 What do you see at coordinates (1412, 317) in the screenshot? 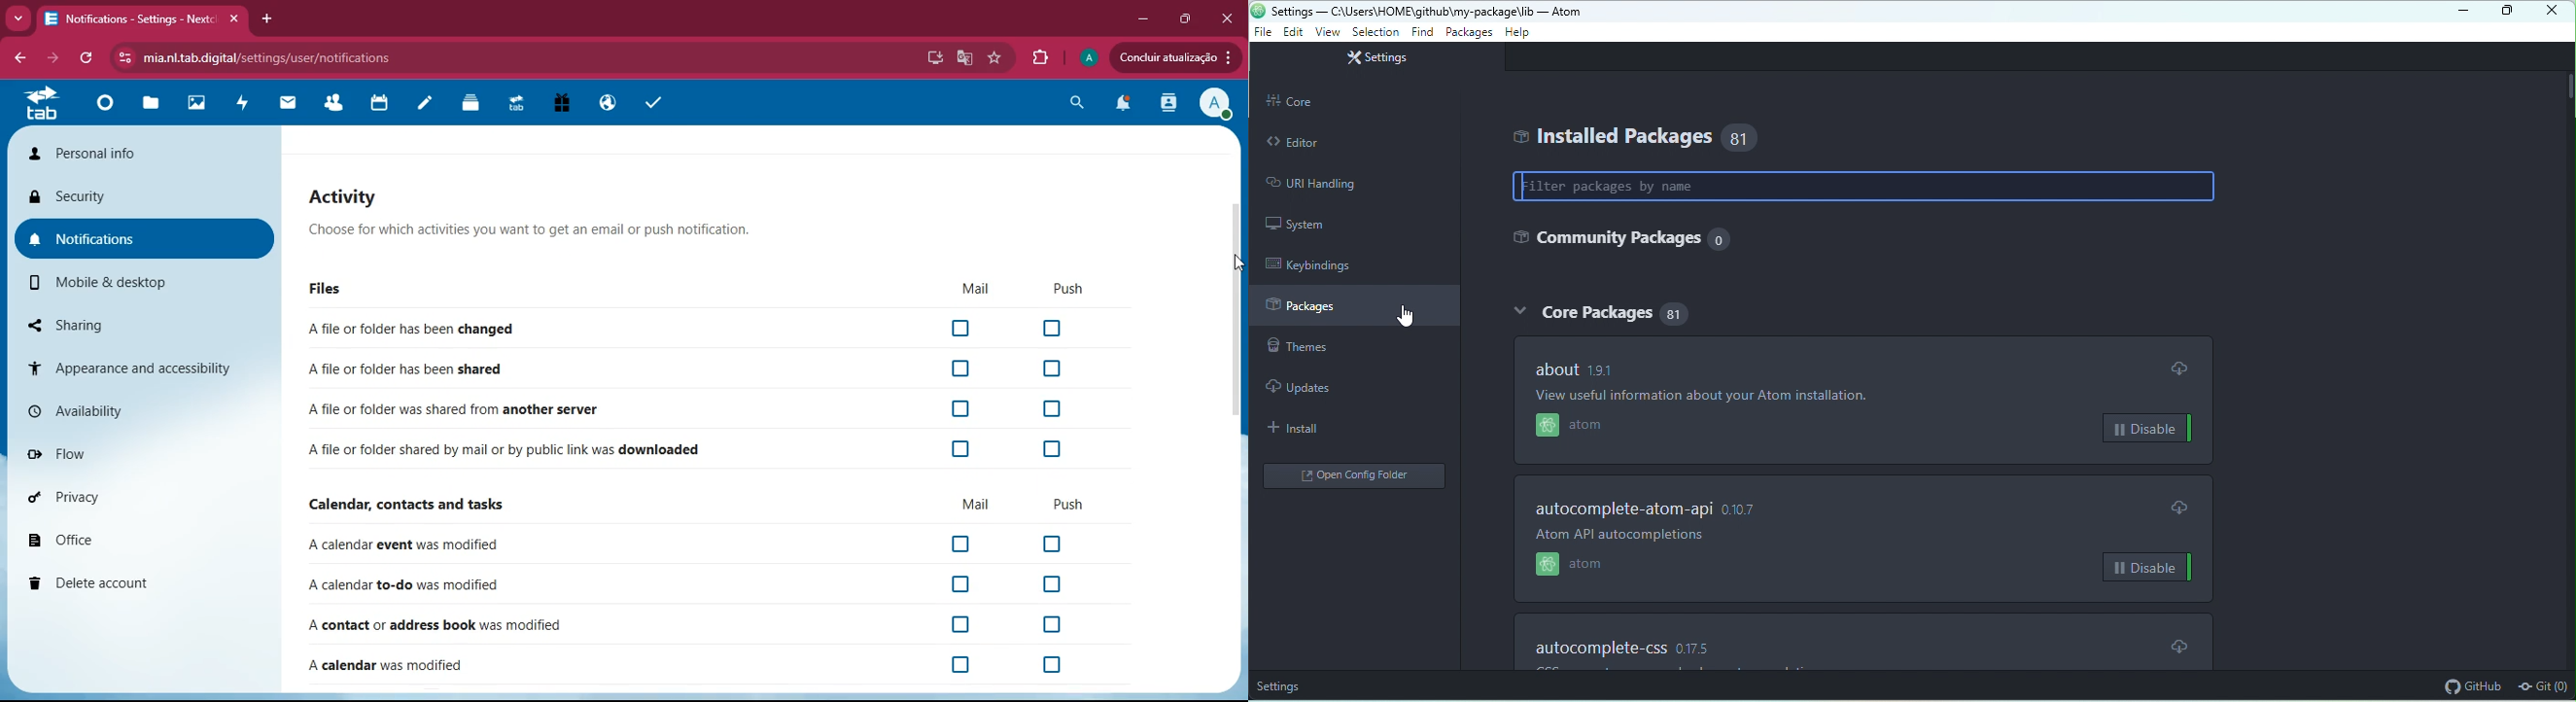
I see `cursor movement` at bounding box center [1412, 317].